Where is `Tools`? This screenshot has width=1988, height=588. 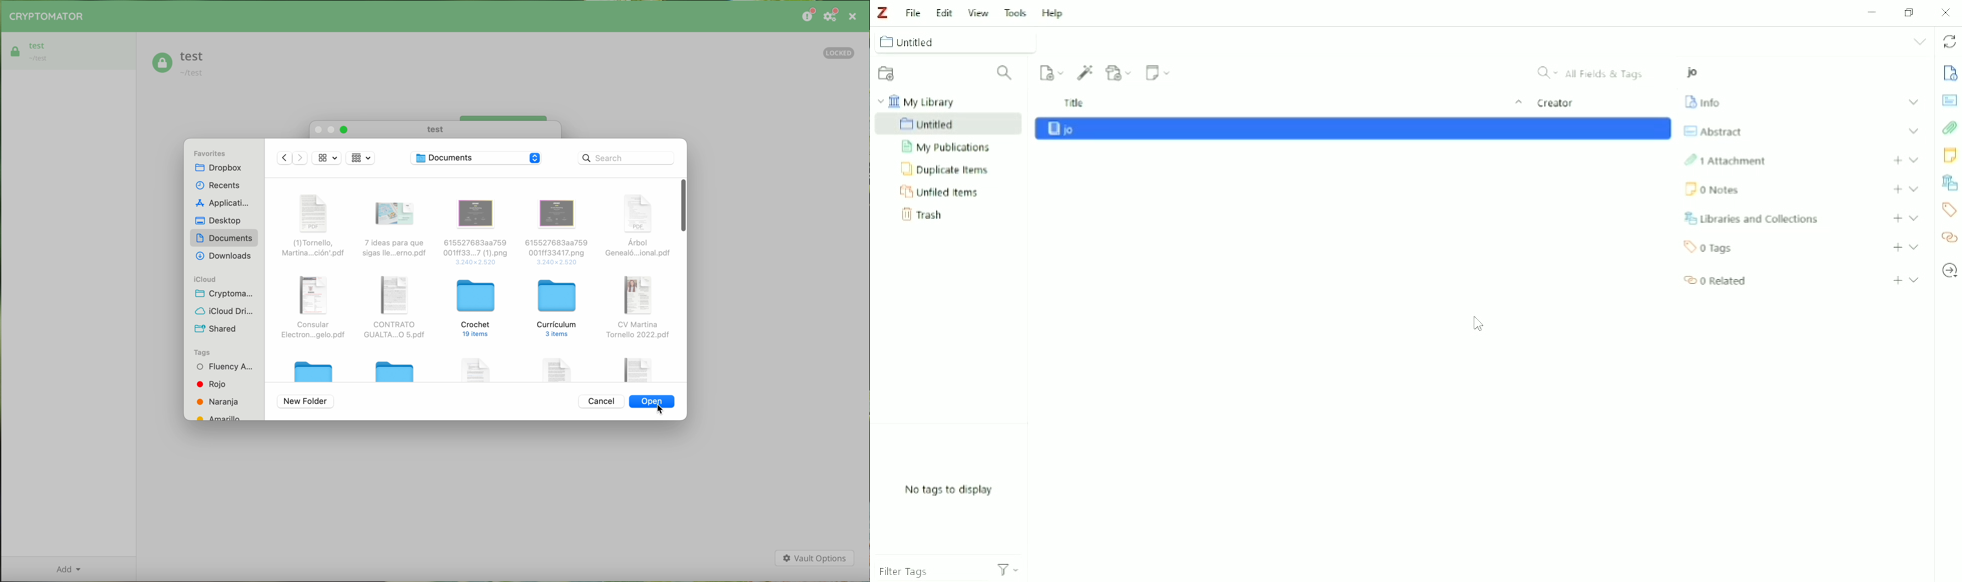
Tools is located at coordinates (1015, 12).